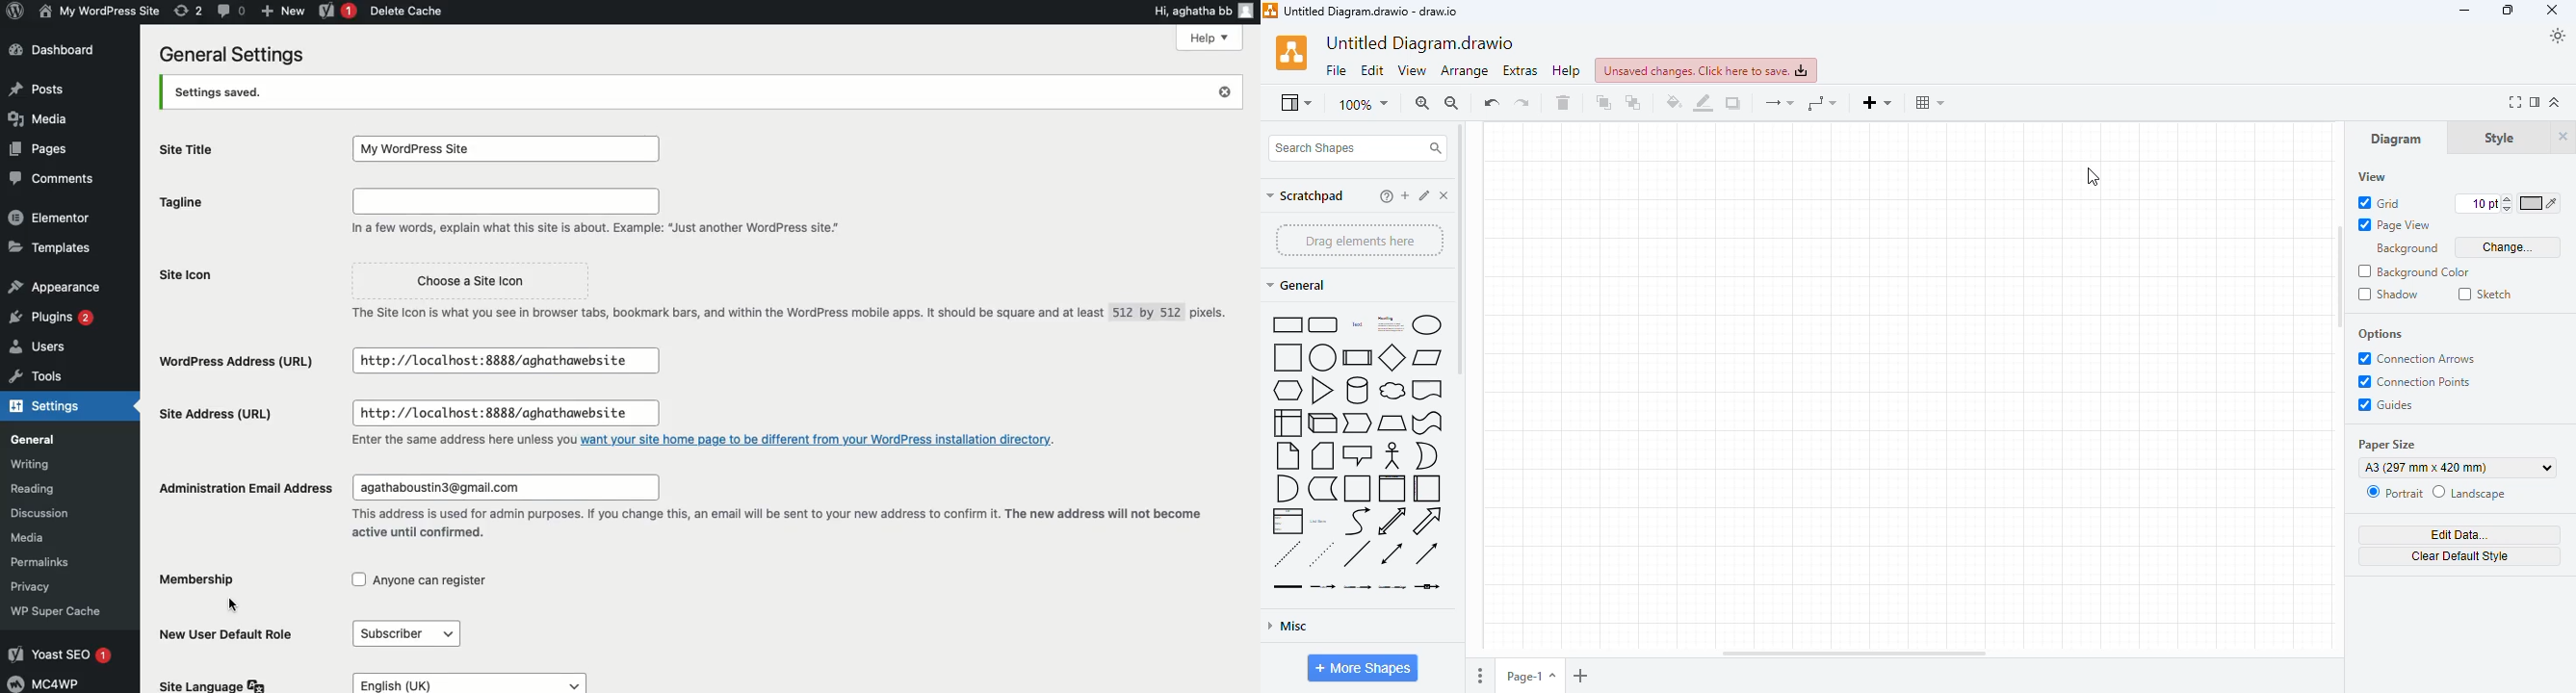 Image resolution: width=2576 pixels, height=700 pixels. I want to click on minimize, so click(2464, 12).